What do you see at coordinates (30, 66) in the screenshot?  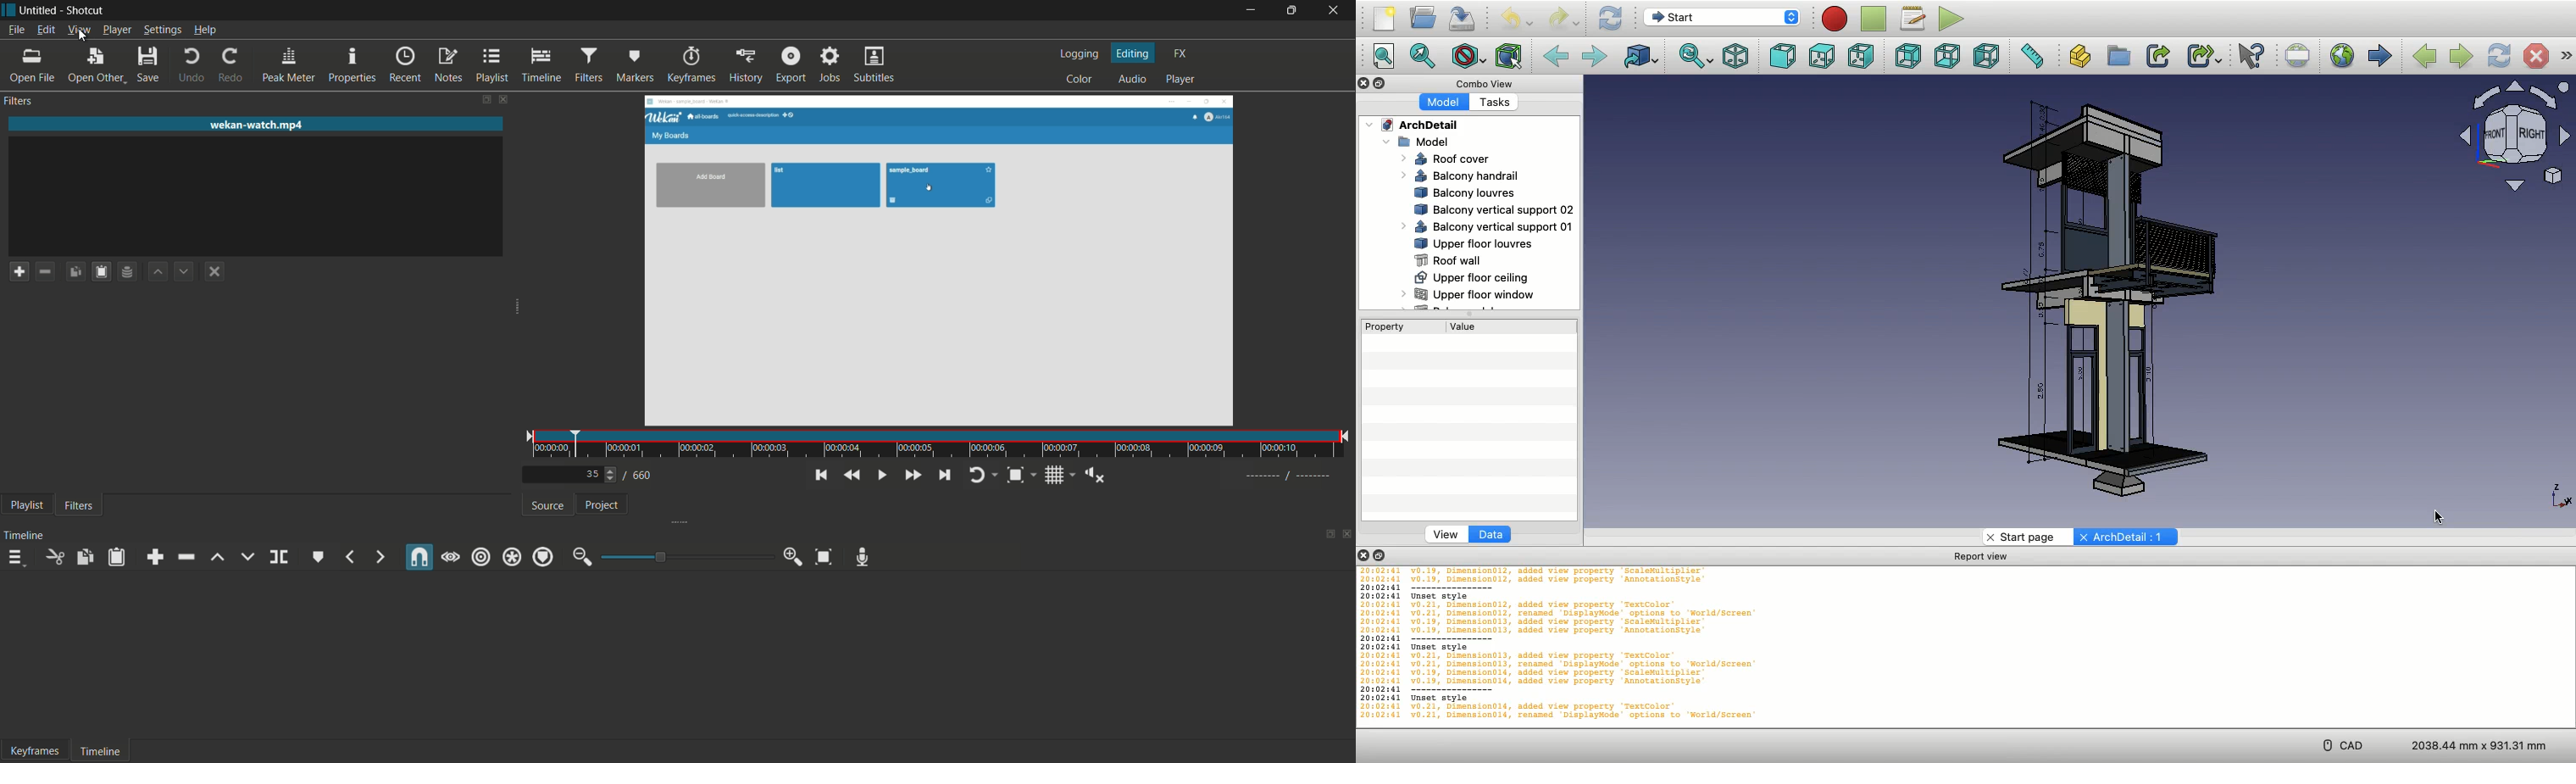 I see `open file` at bounding box center [30, 66].